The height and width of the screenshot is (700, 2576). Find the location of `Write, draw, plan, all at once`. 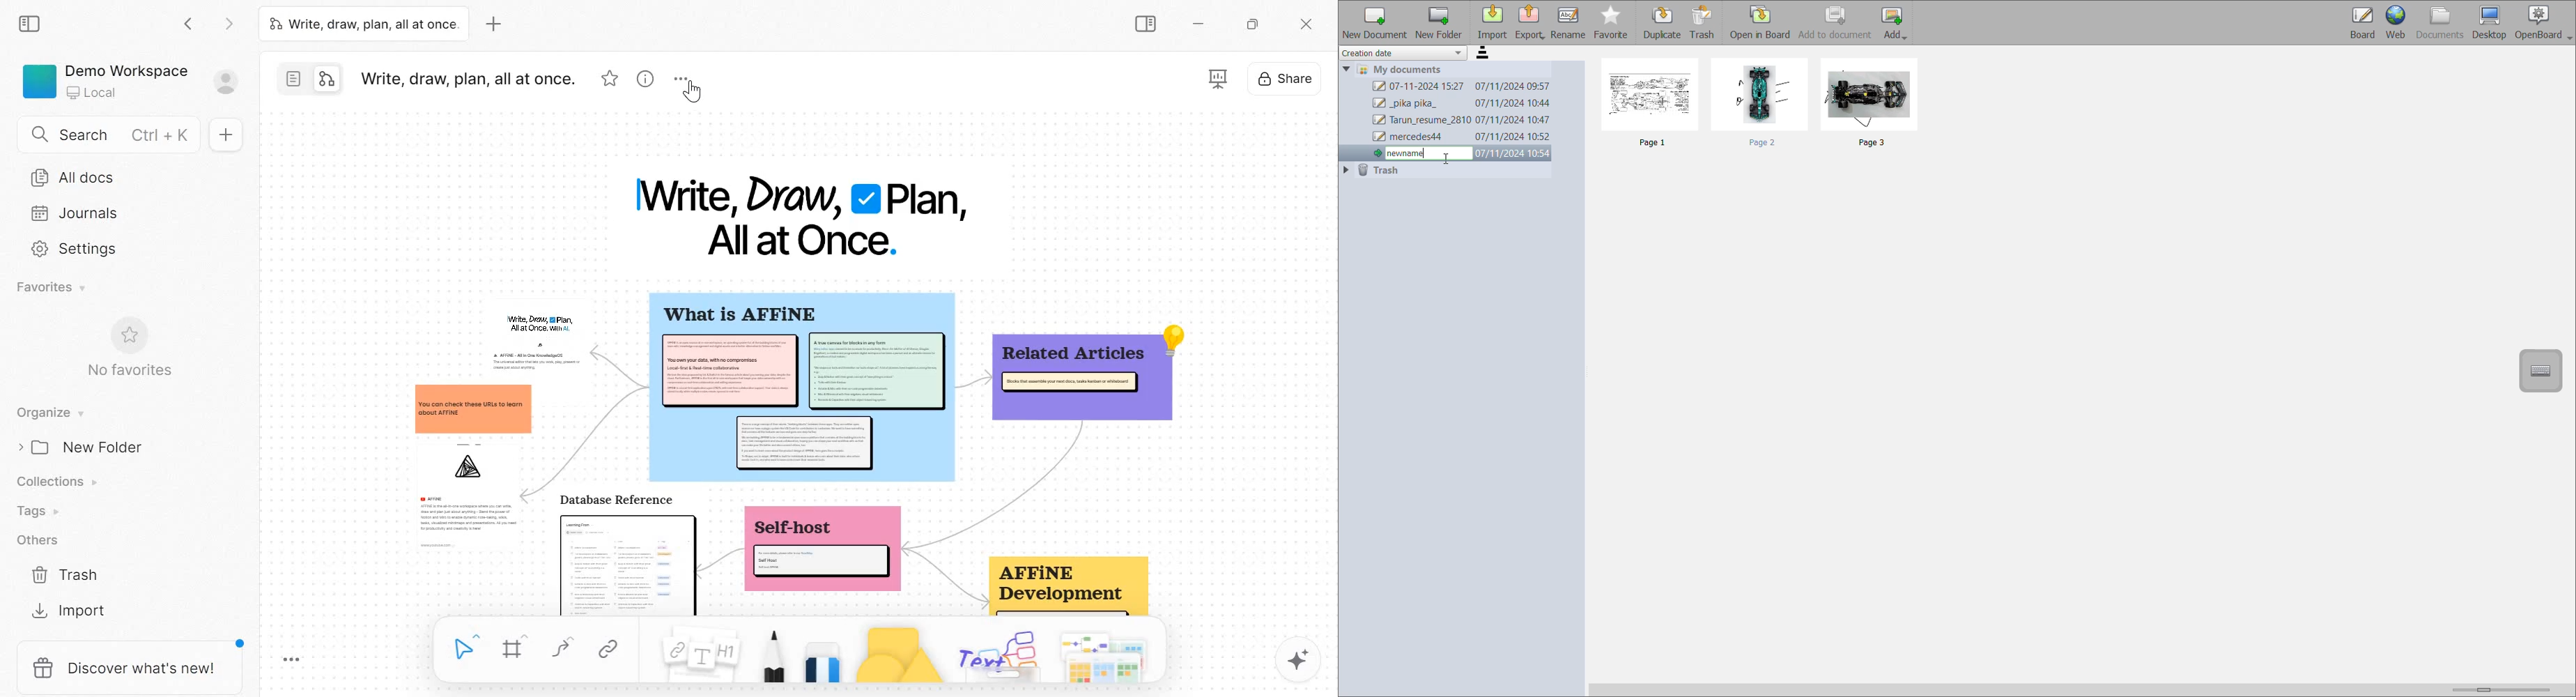

Write, draw, plan, all at once is located at coordinates (363, 24).